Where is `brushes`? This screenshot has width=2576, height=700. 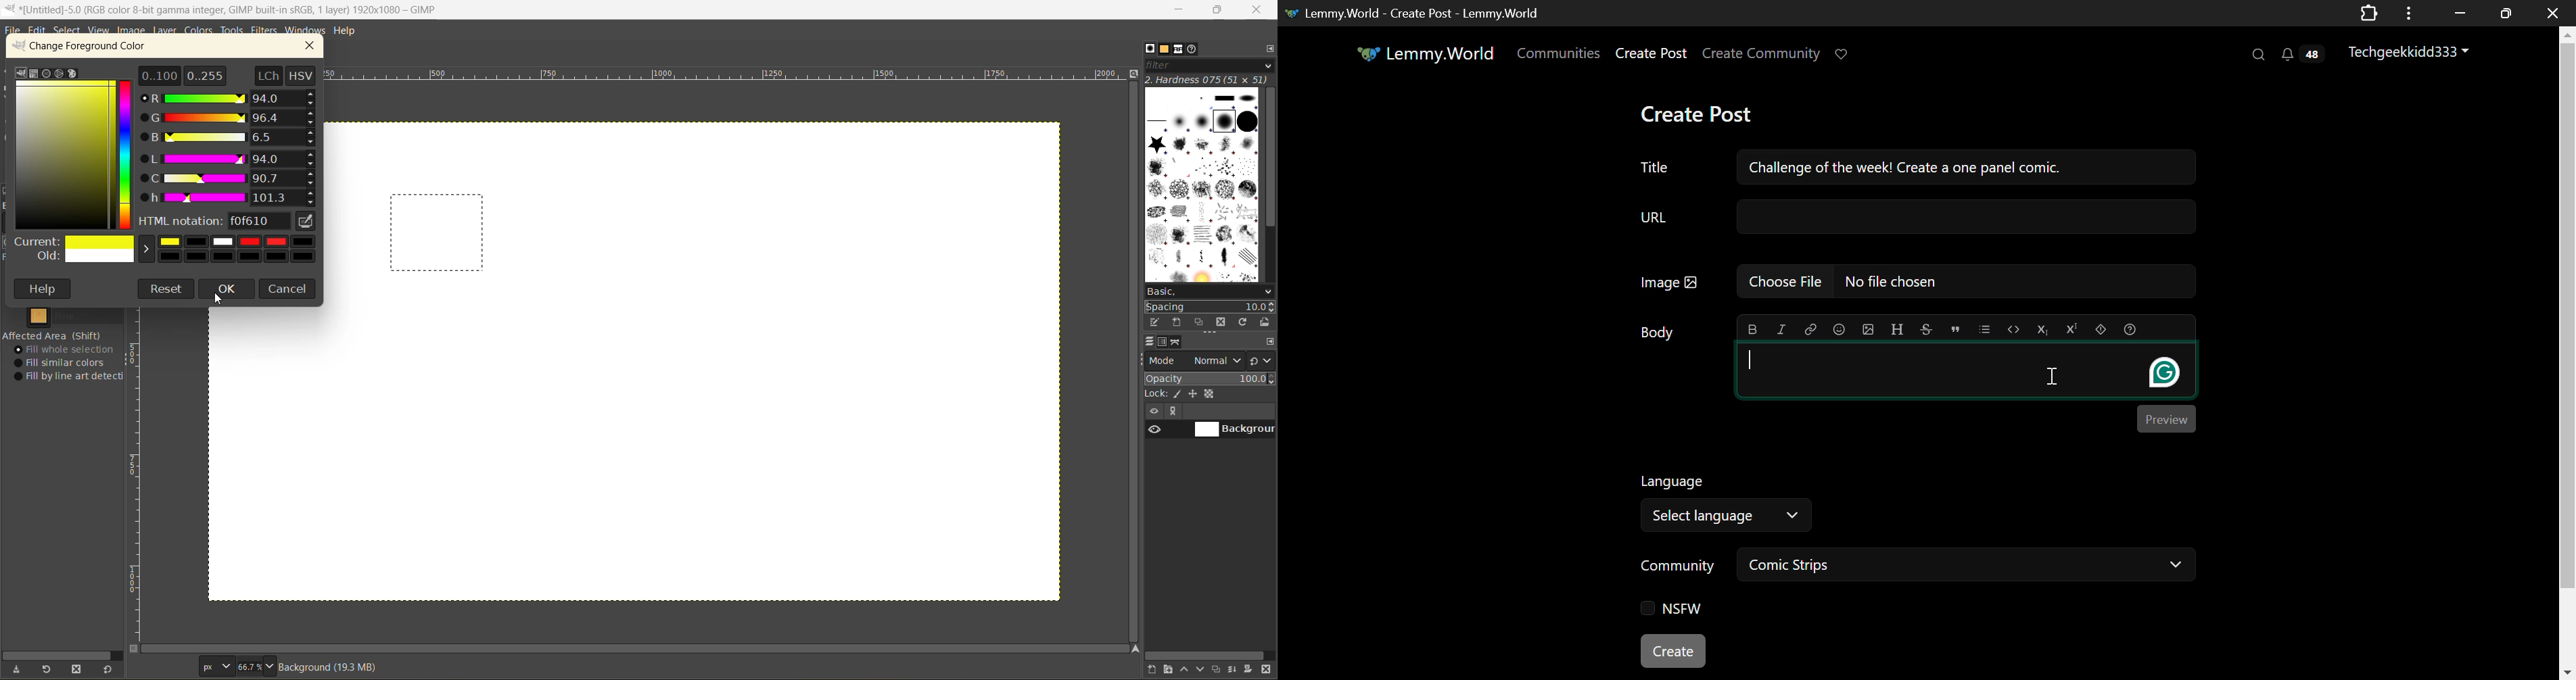 brushes is located at coordinates (1200, 186).